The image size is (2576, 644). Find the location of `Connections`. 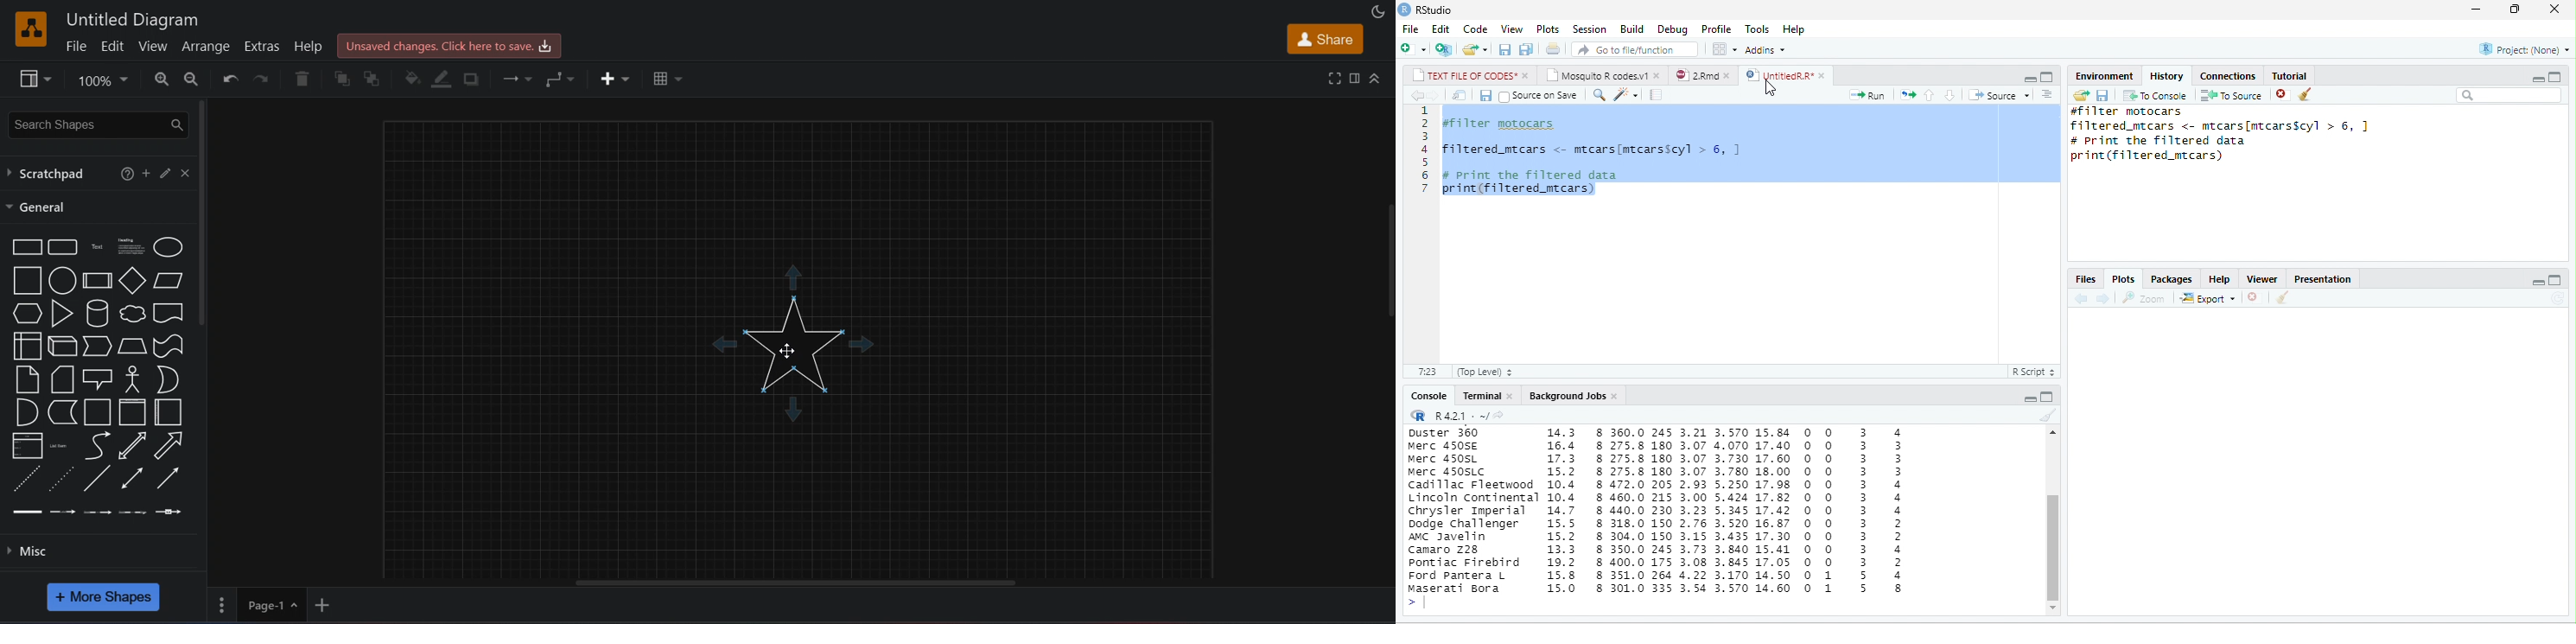

Connections is located at coordinates (2228, 76).